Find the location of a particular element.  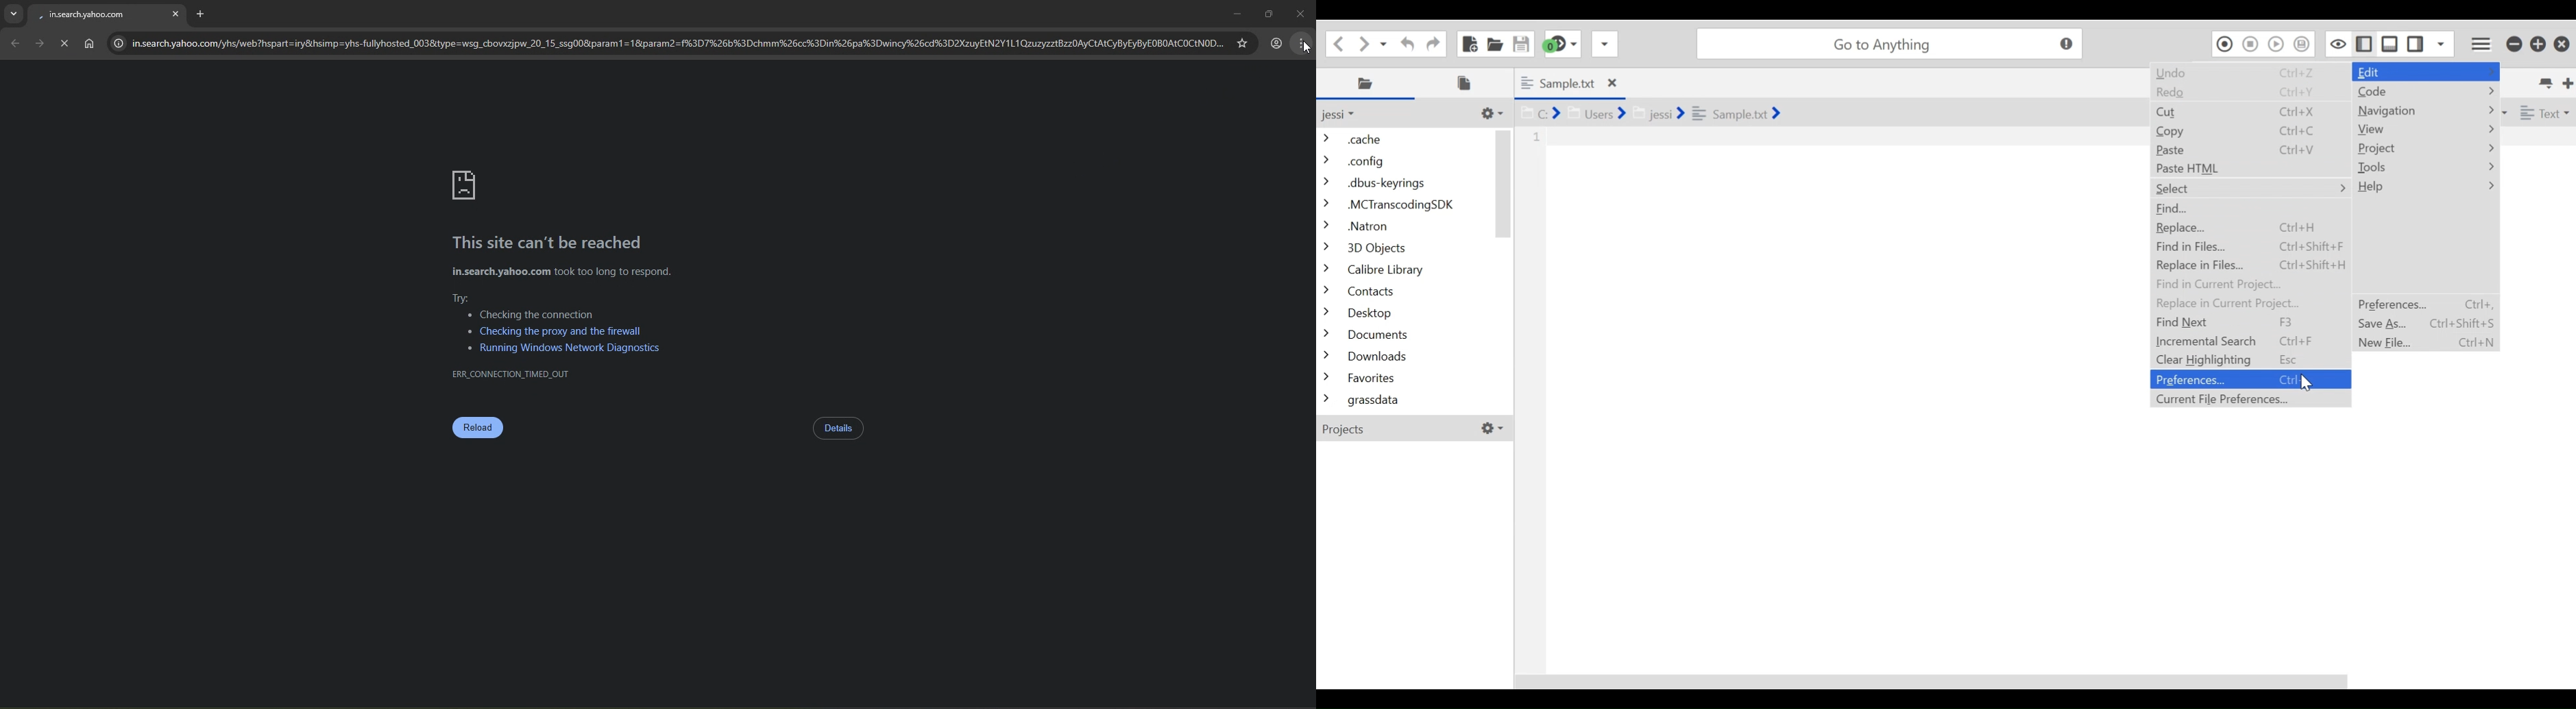

Replace is located at coordinates (2248, 228).